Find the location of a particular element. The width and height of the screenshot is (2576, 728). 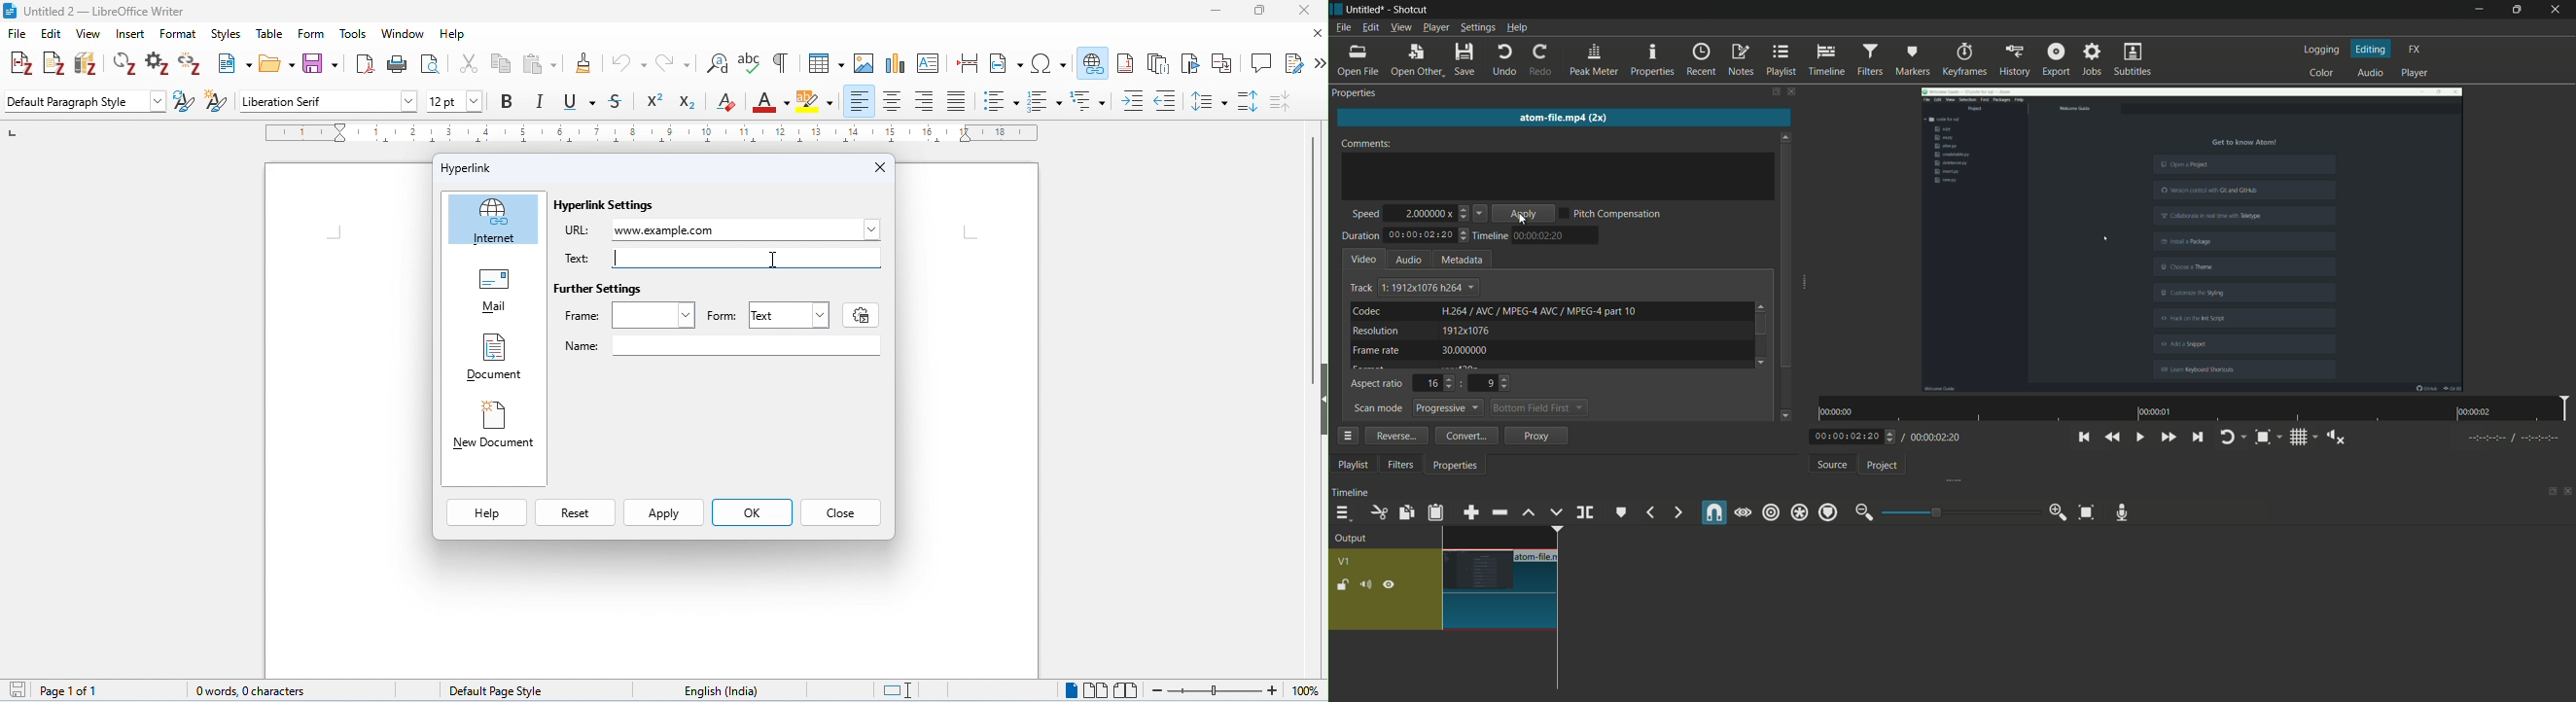

cut is located at coordinates (1376, 512).